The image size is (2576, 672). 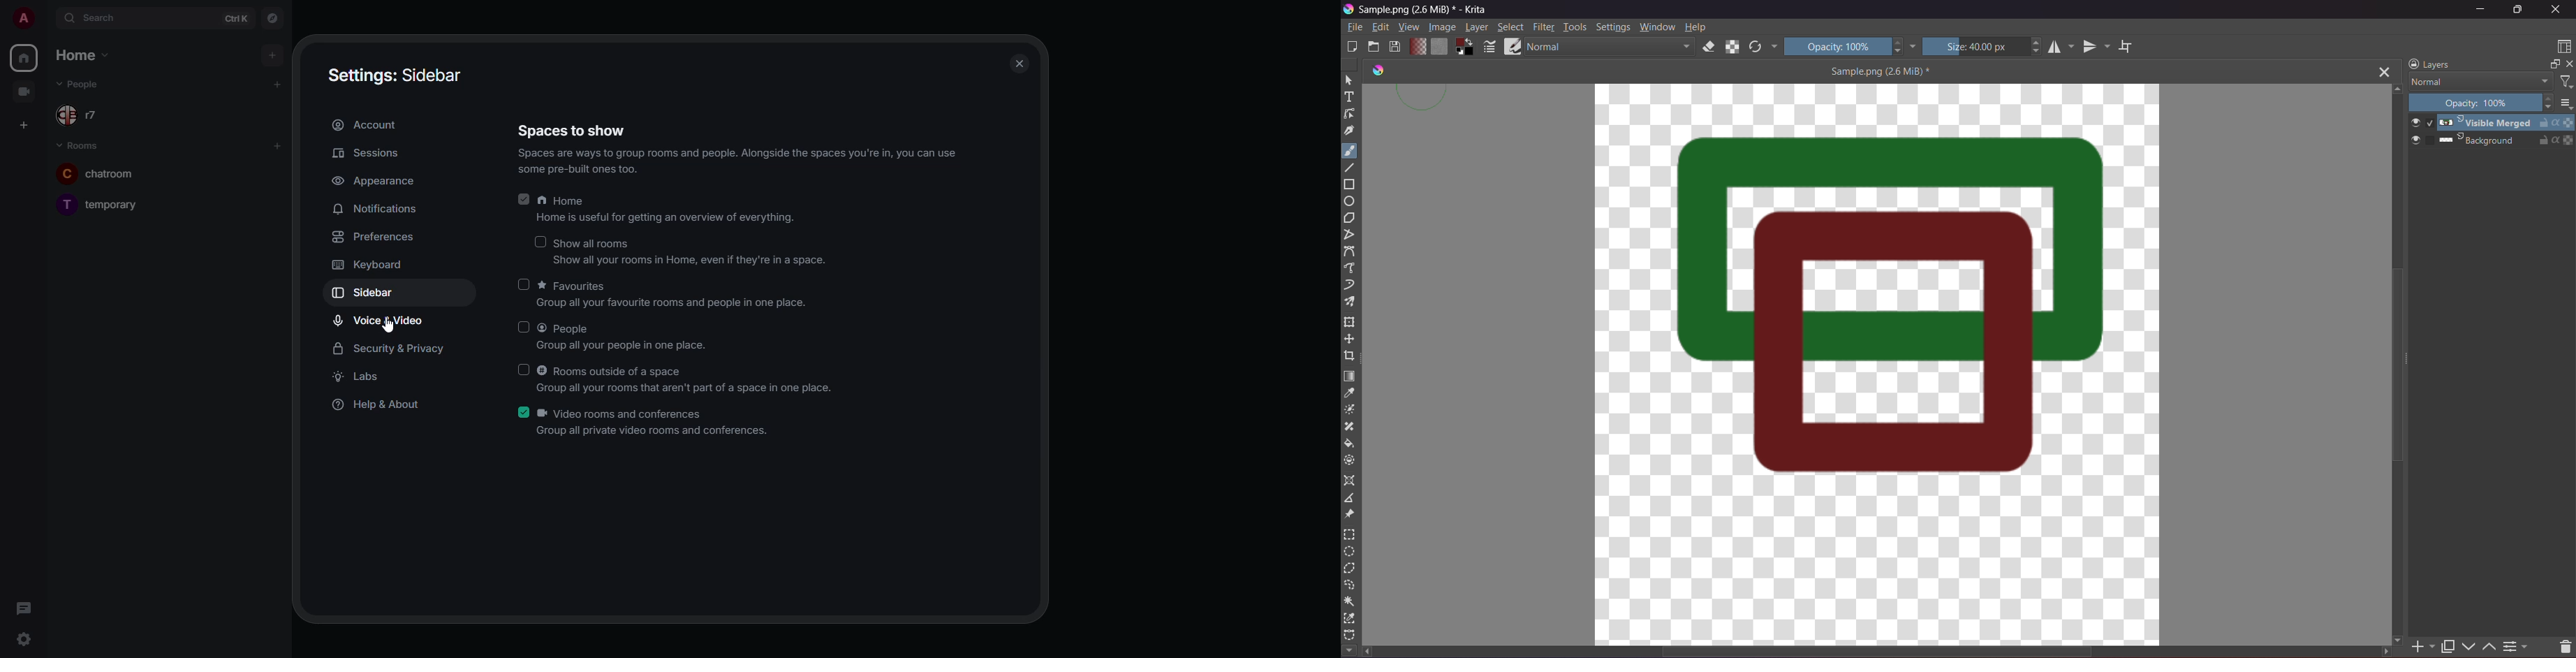 I want to click on people, so click(x=626, y=328).